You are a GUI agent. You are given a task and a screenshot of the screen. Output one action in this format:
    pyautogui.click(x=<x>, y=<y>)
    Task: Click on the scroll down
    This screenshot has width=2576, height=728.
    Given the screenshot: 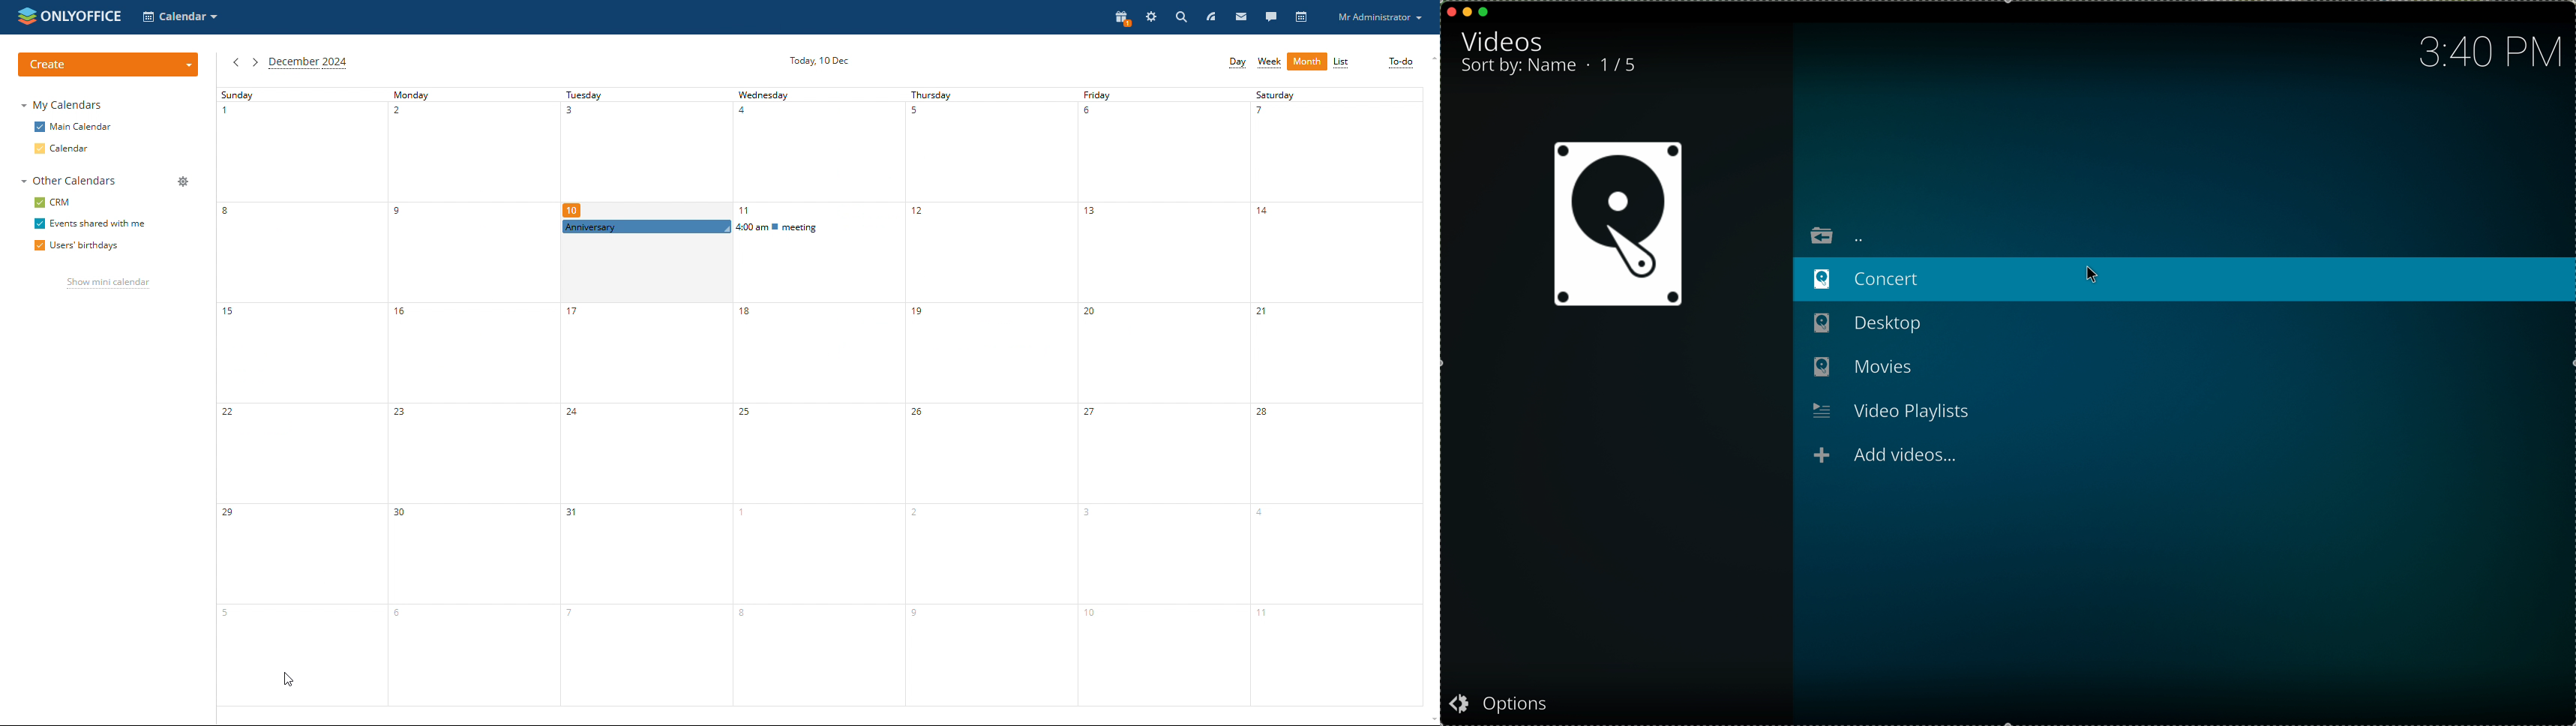 What is the action you would take?
    pyautogui.click(x=1431, y=719)
    